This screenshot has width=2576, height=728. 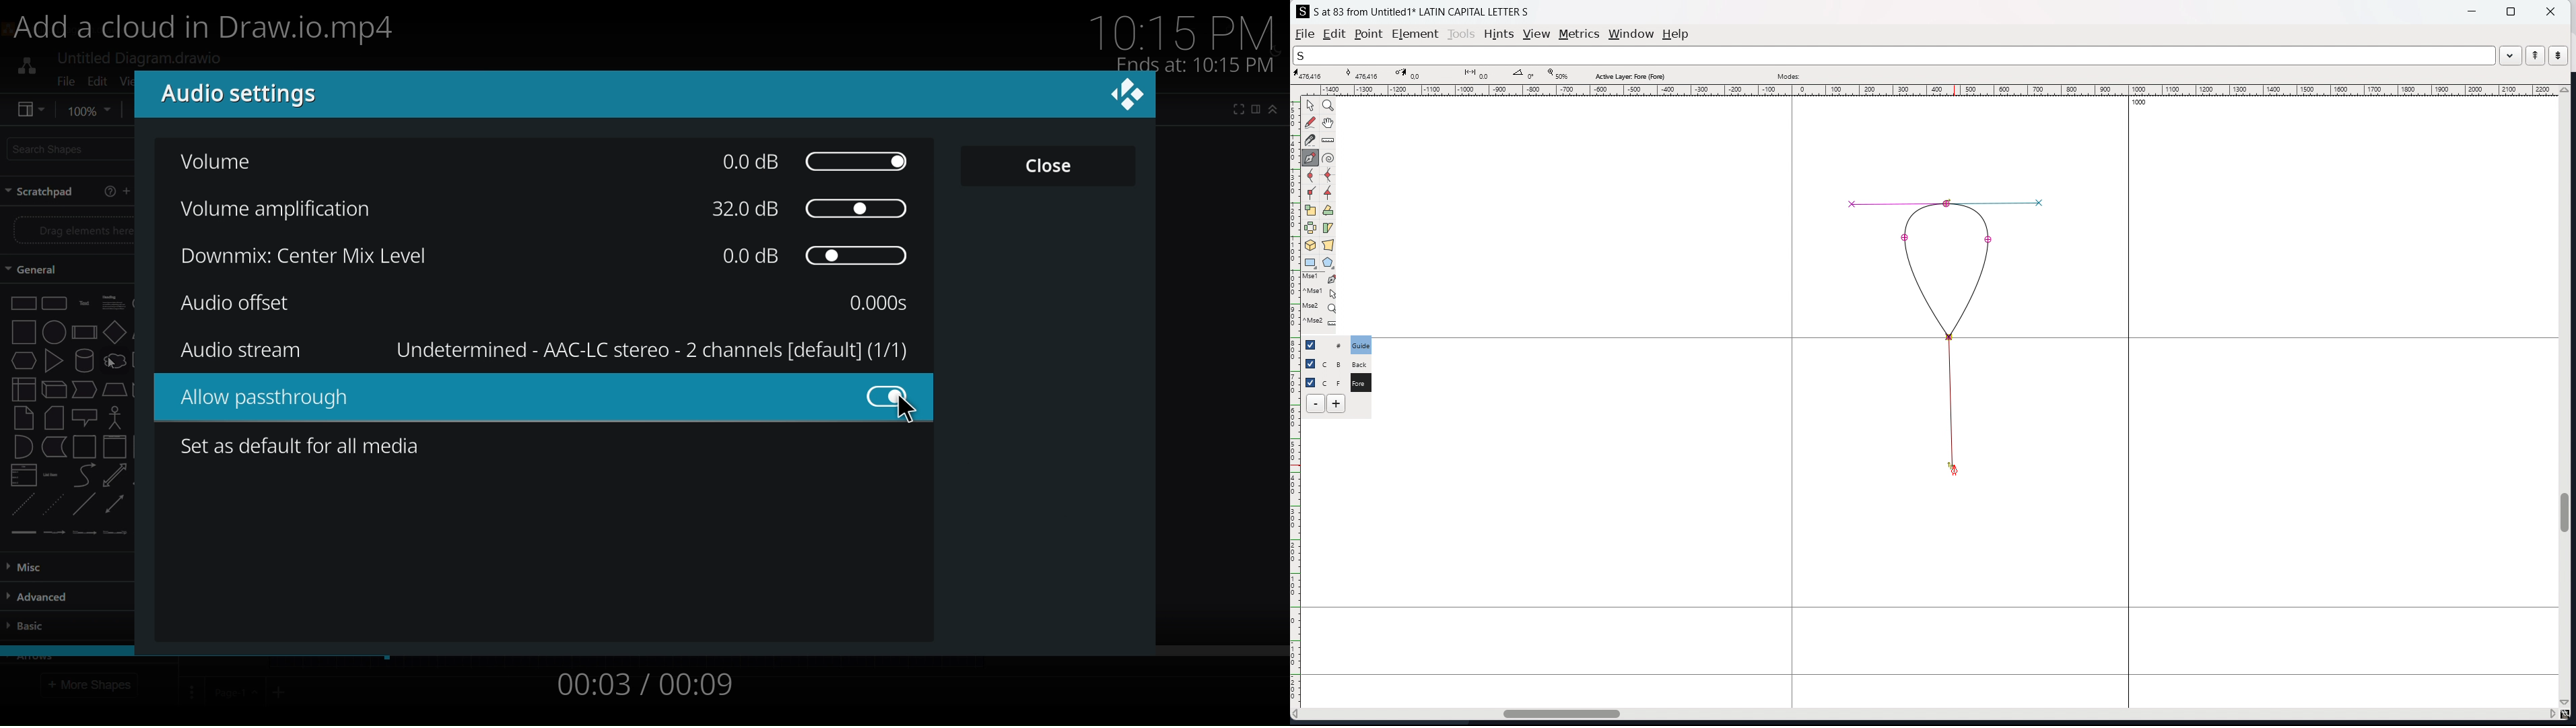 I want to click on measure distance, angle between two points, so click(x=1328, y=141).